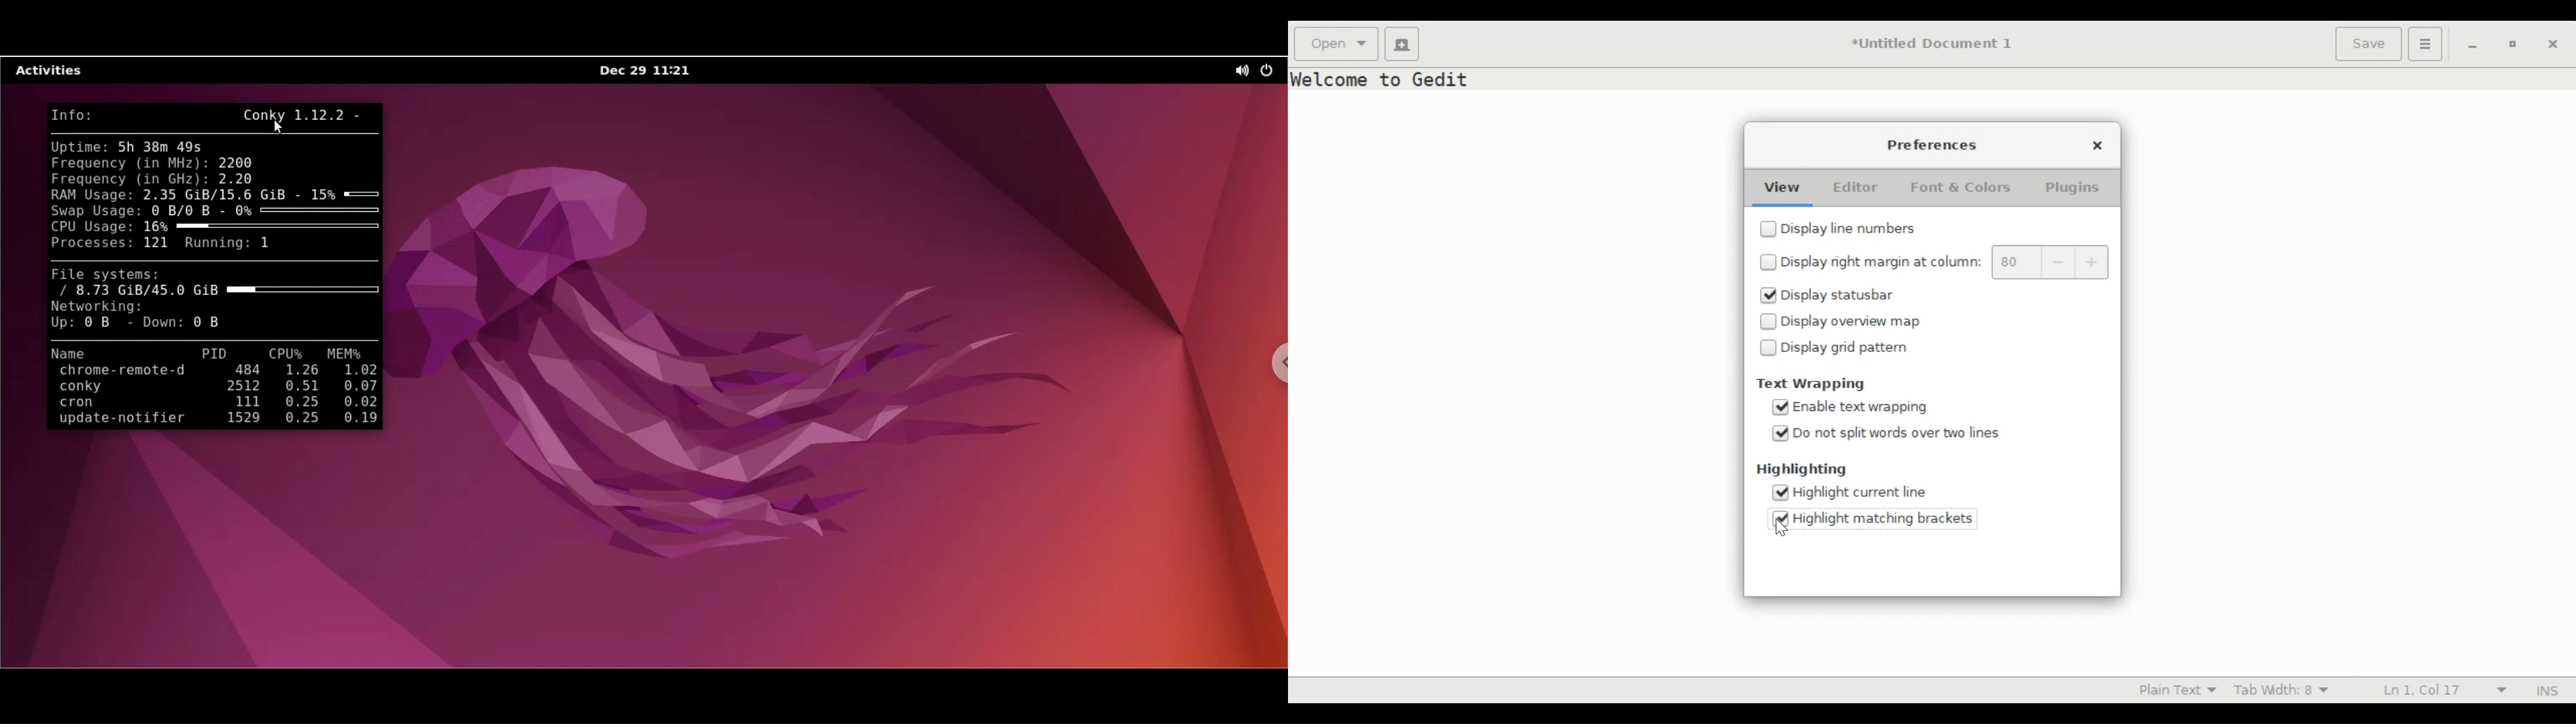 This screenshot has width=2576, height=728. Describe the element at coordinates (1769, 295) in the screenshot. I see `checked checkbox` at that location.